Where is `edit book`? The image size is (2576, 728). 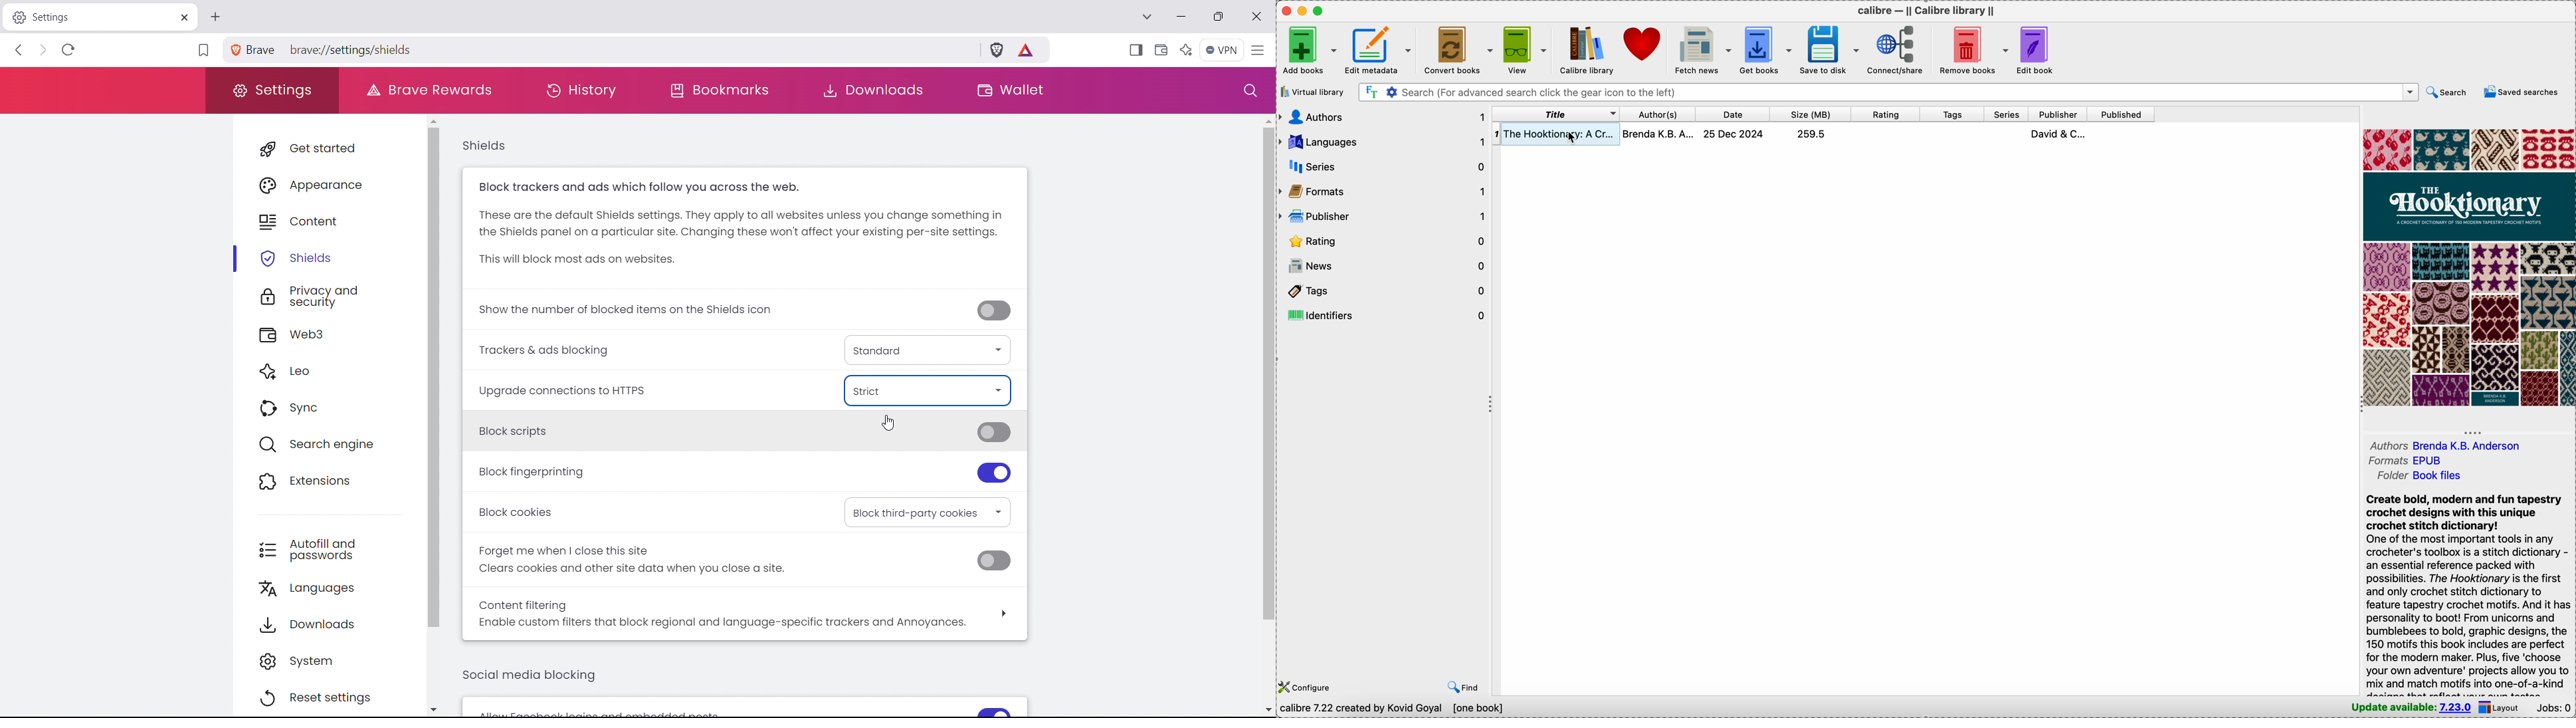 edit book is located at coordinates (2036, 50).